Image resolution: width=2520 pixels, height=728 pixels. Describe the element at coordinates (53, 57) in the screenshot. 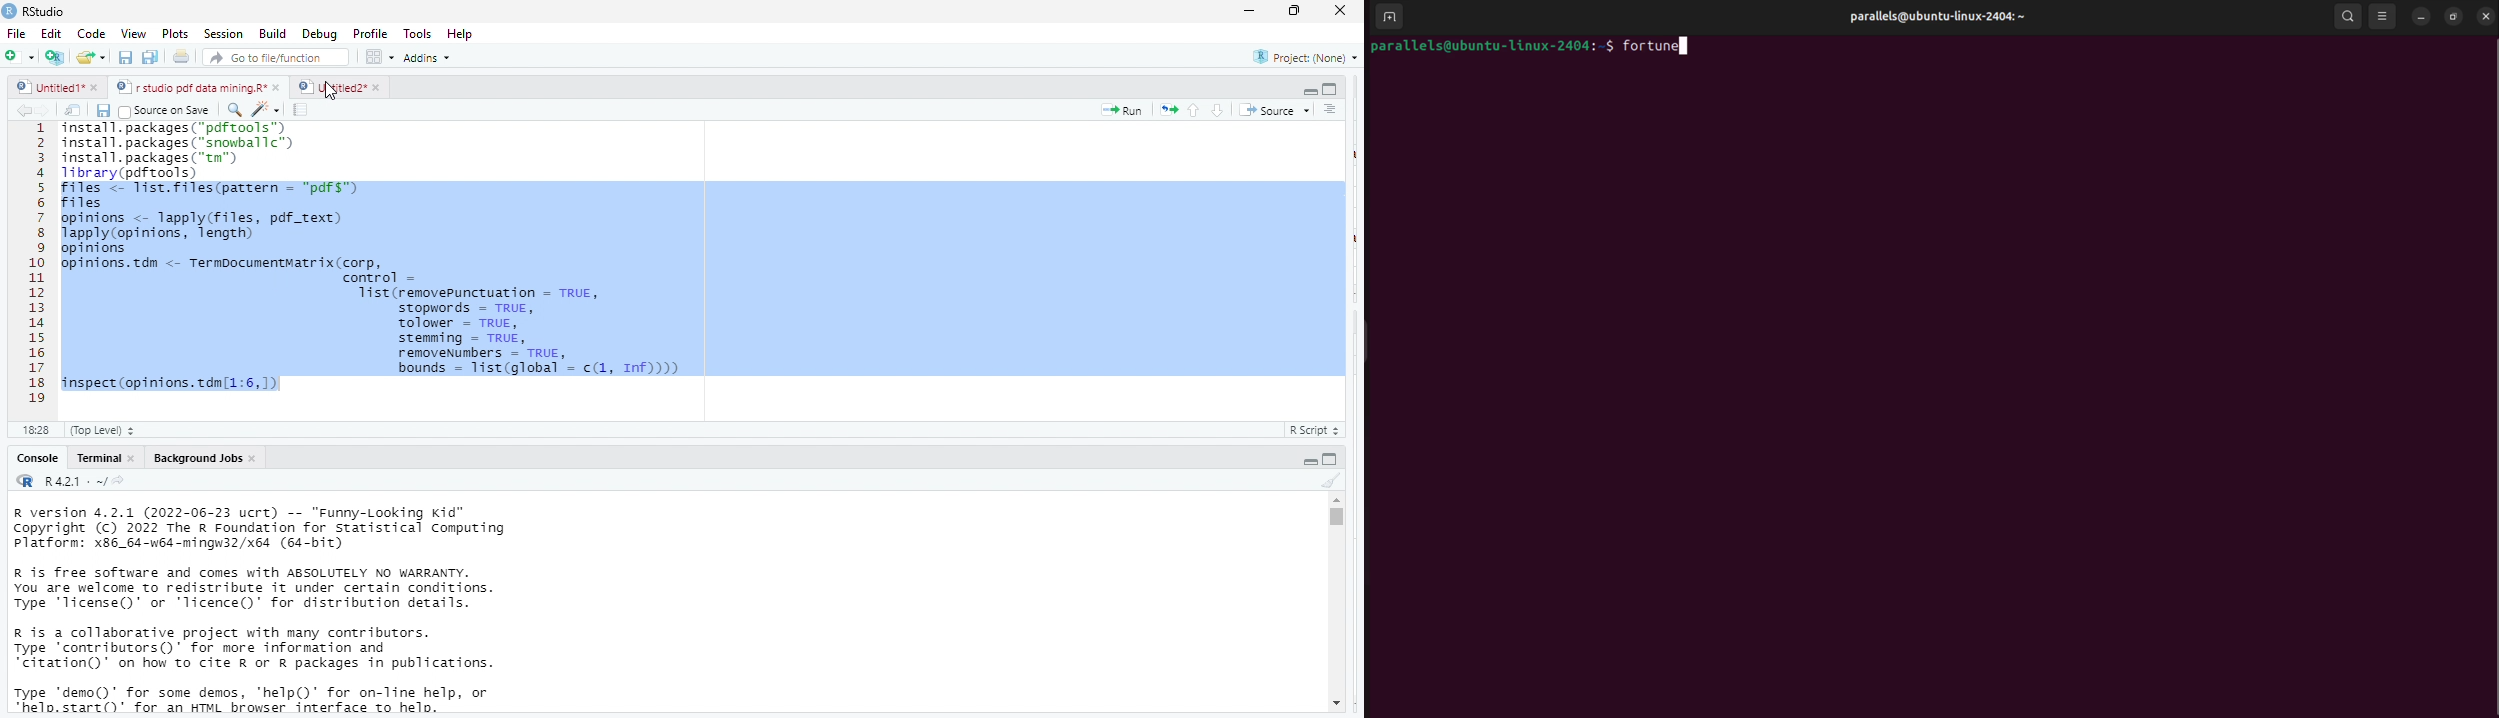

I see `create a project` at that location.